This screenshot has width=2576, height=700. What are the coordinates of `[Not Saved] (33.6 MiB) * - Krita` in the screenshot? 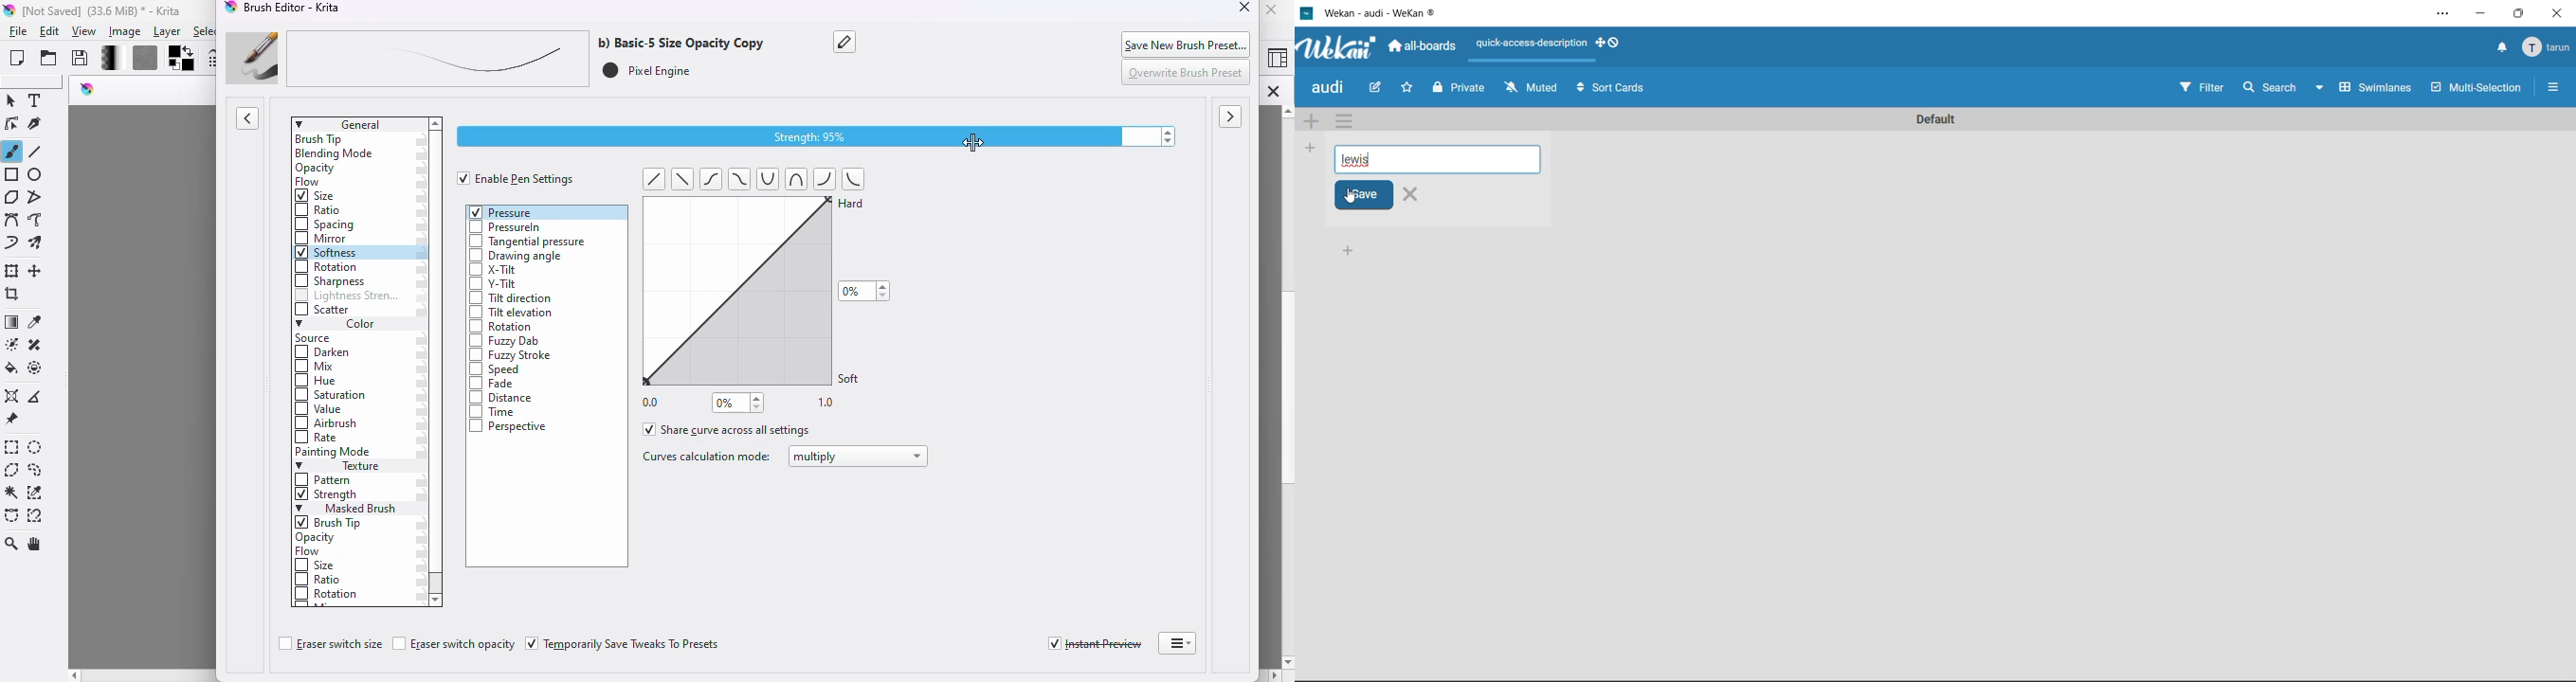 It's located at (111, 10).